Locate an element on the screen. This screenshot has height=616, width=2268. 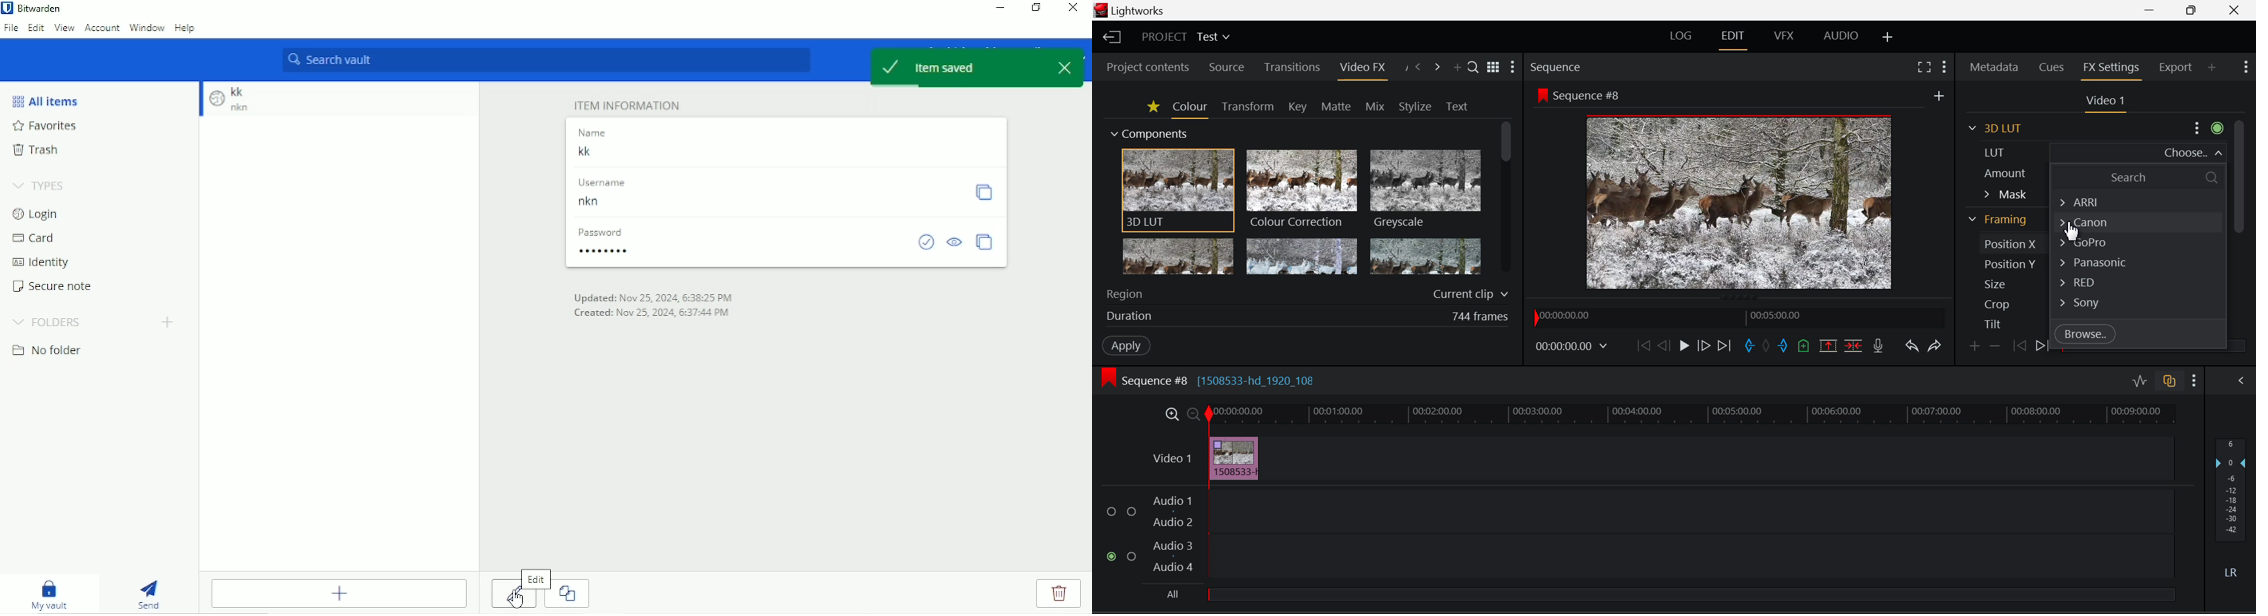
Colour Tab Open is located at coordinates (1190, 110).